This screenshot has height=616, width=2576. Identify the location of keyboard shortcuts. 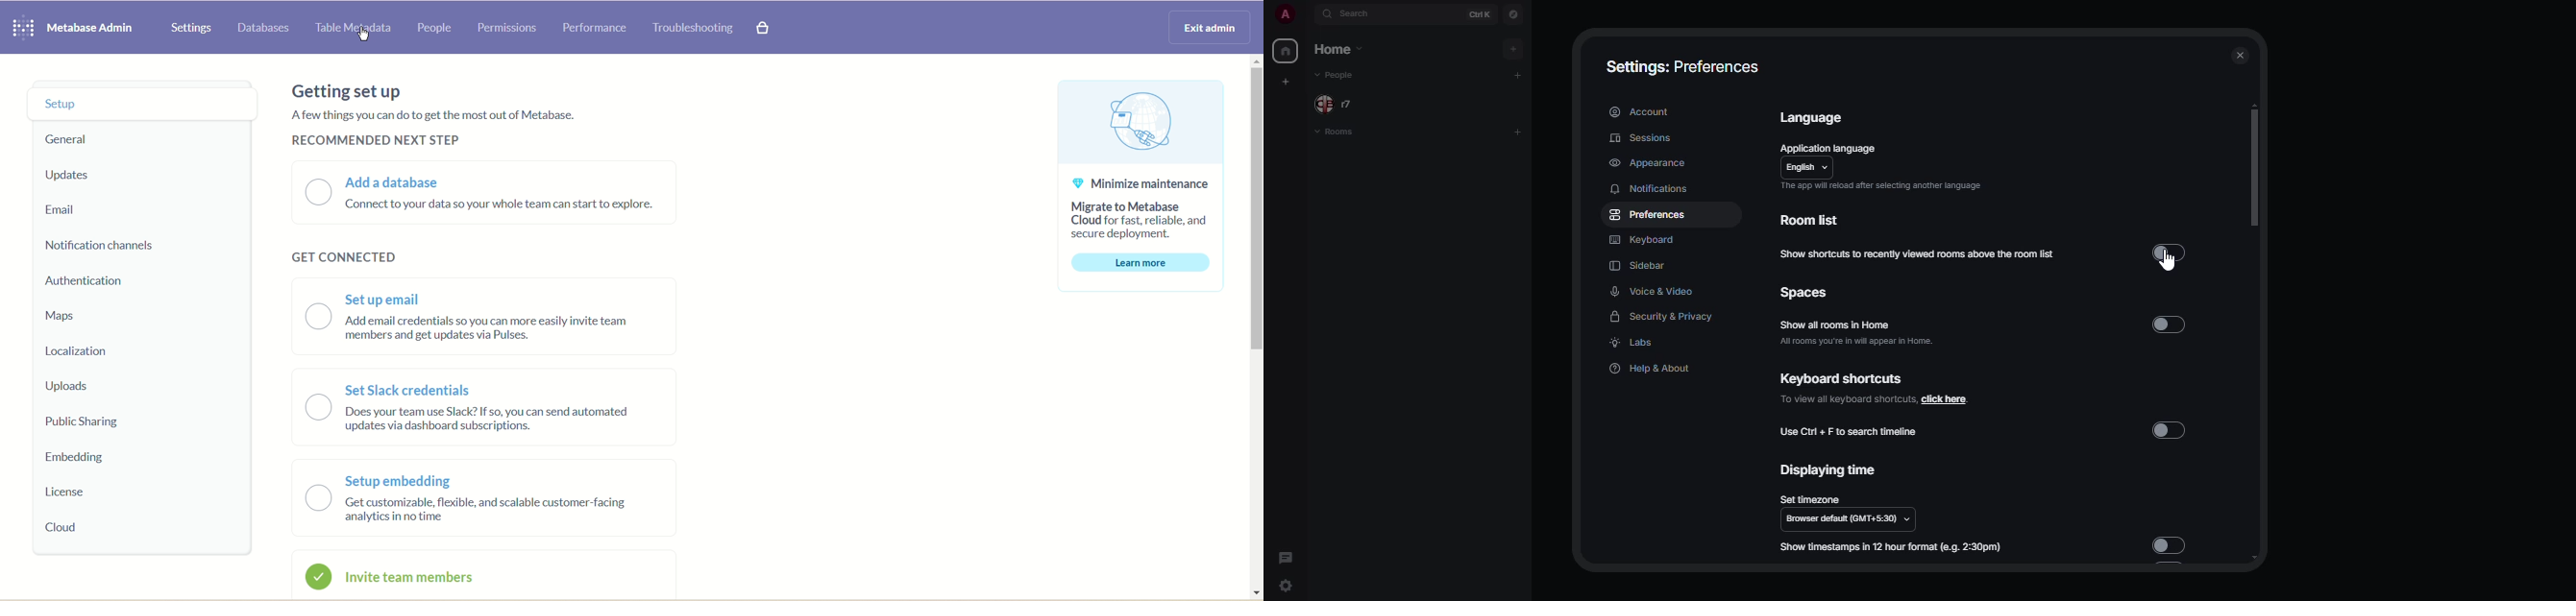
(1841, 378).